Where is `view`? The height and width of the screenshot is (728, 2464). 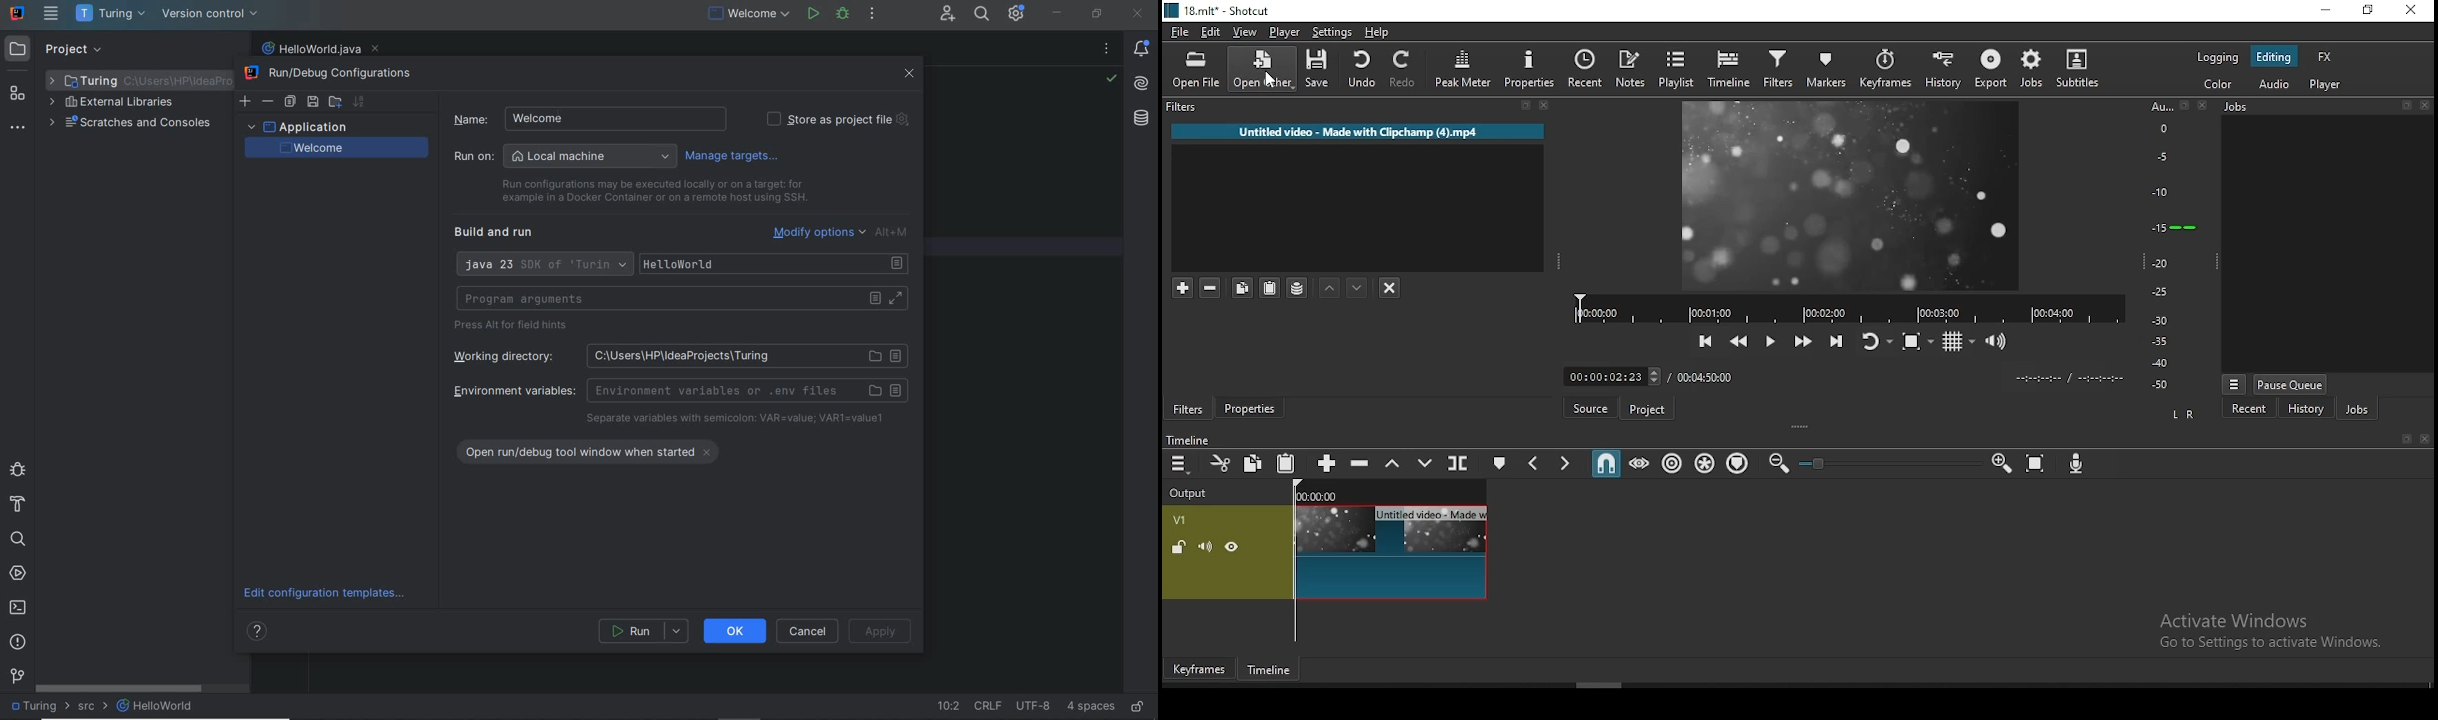
view is located at coordinates (1245, 31).